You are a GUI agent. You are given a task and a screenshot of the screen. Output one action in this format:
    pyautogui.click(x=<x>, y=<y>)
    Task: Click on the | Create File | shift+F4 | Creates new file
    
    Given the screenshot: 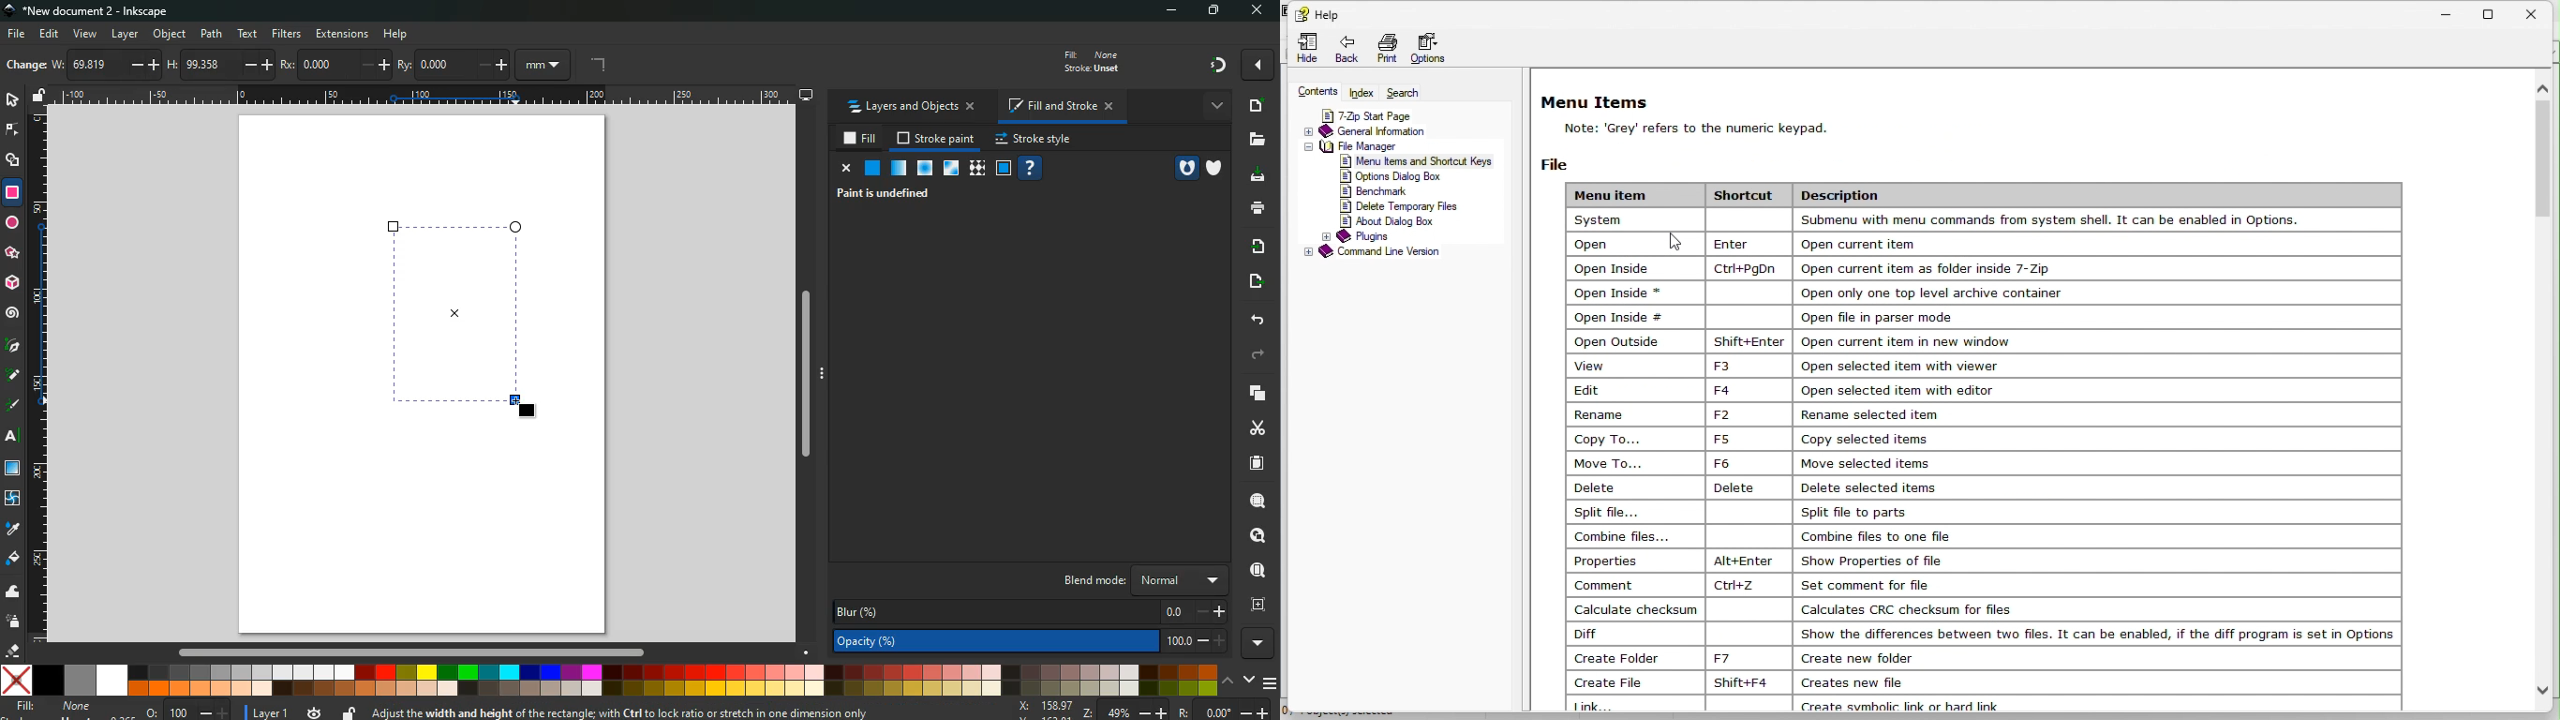 What is the action you would take?
    pyautogui.click(x=1745, y=682)
    